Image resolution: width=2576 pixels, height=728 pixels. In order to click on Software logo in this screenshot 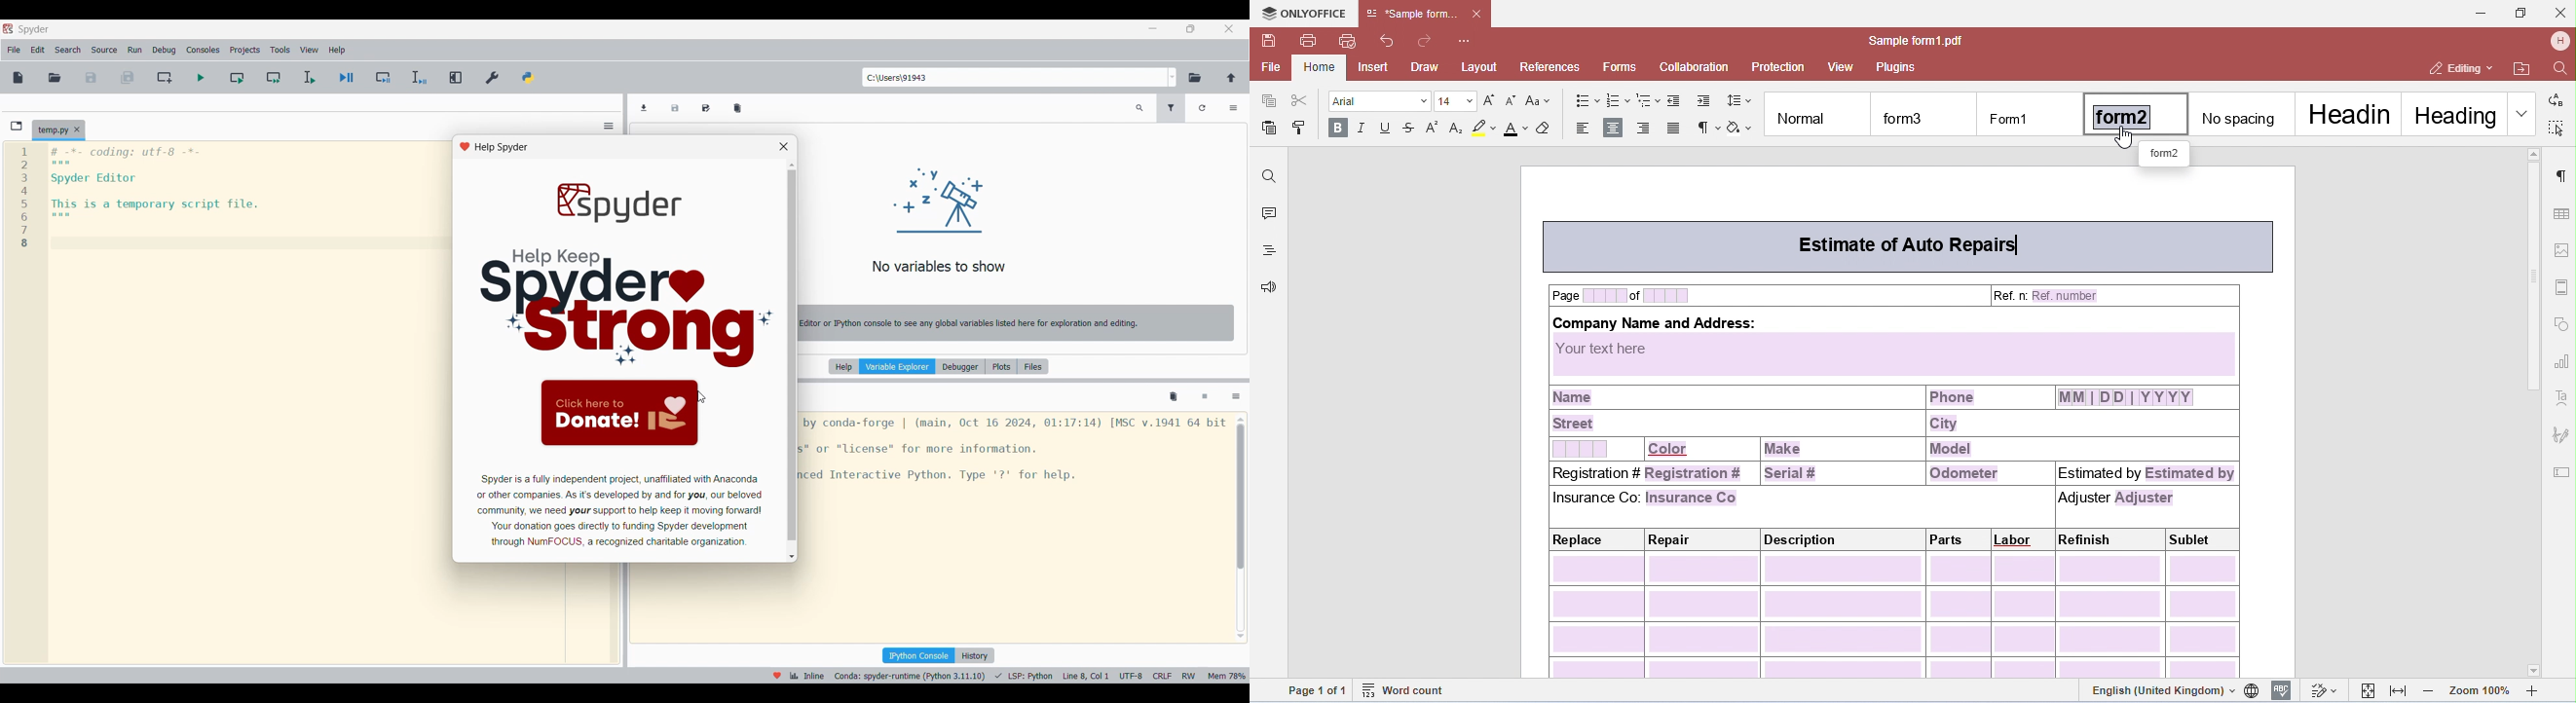, I will do `click(8, 29)`.